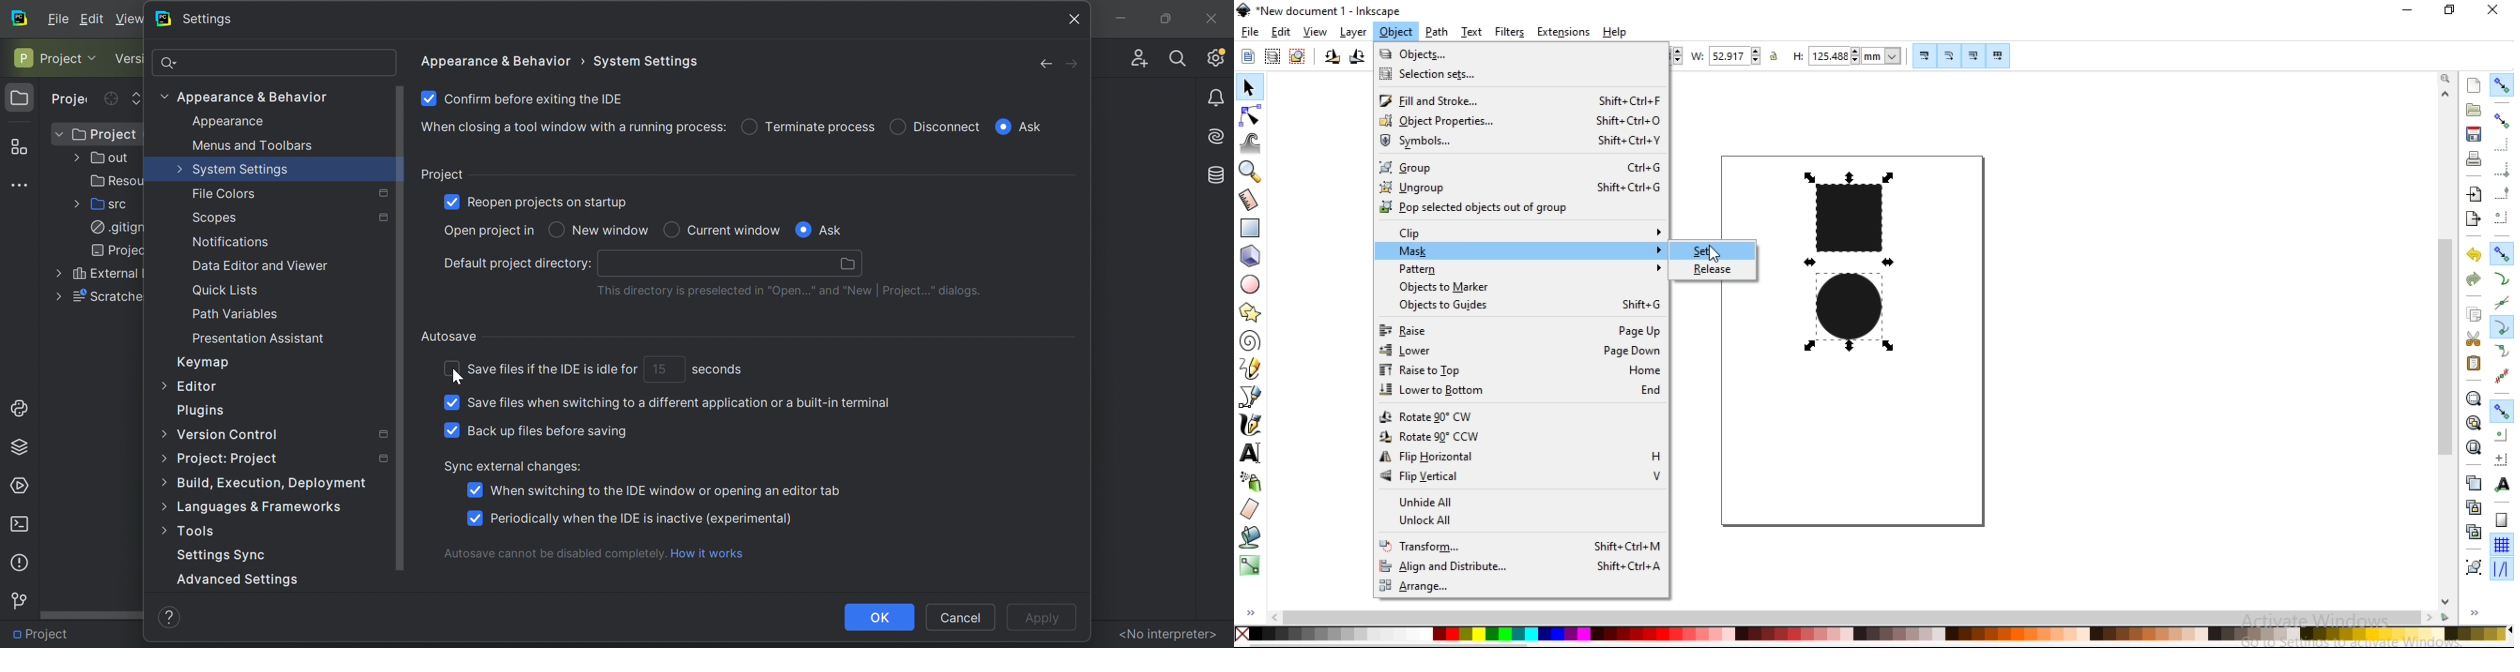 The image size is (2520, 672). Describe the element at coordinates (1252, 423) in the screenshot. I see `draw calligraphic or brush strokes` at that location.